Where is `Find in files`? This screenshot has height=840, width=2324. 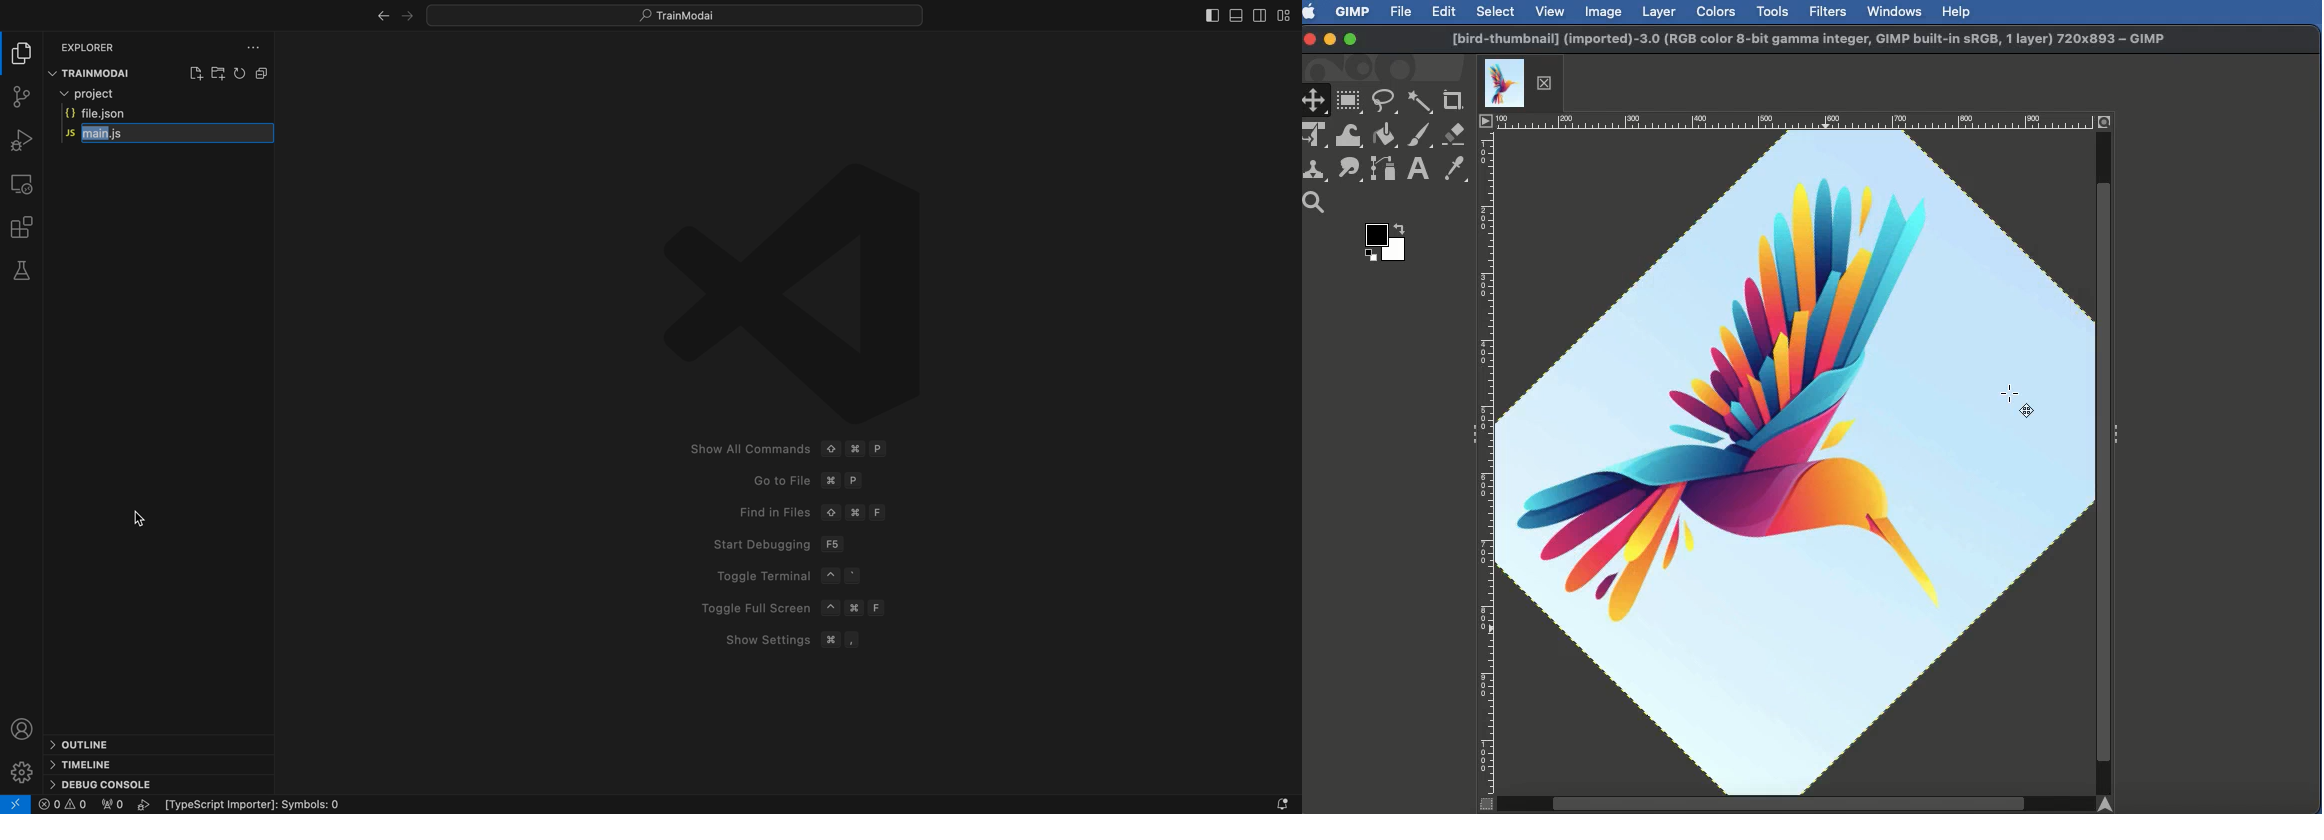 Find in files is located at coordinates (817, 511).